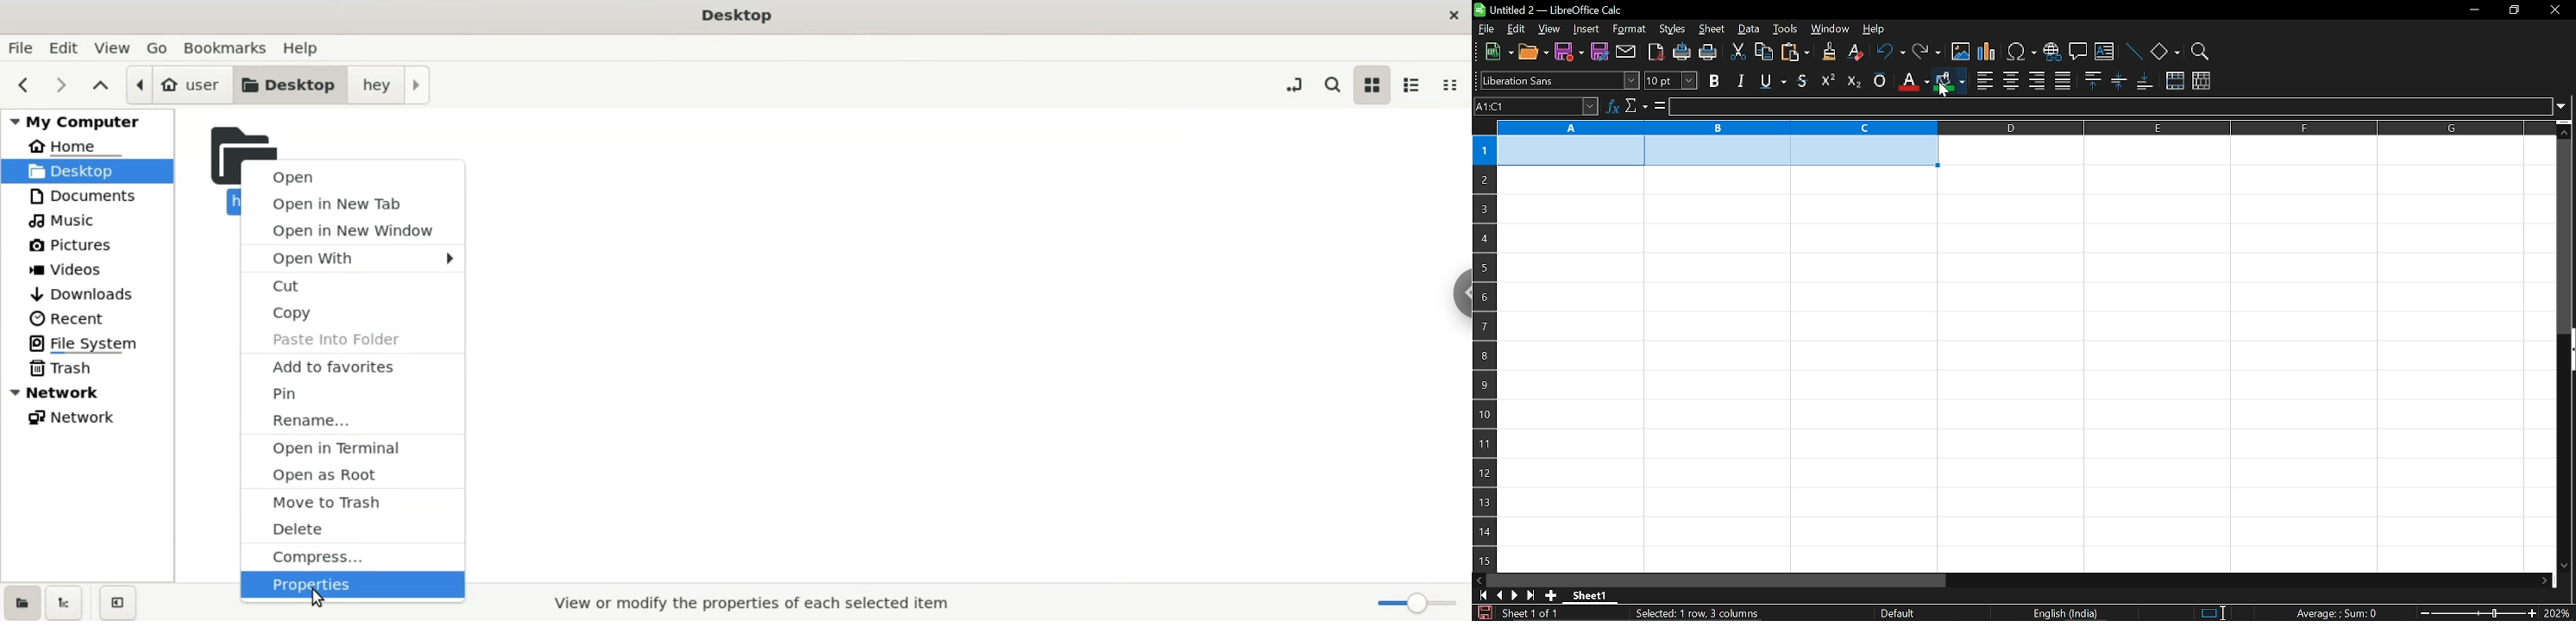 This screenshot has width=2576, height=644. What do you see at coordinates (1599, 51) in the screenshot?
I see `save as` at bounding box center [1599, 51].